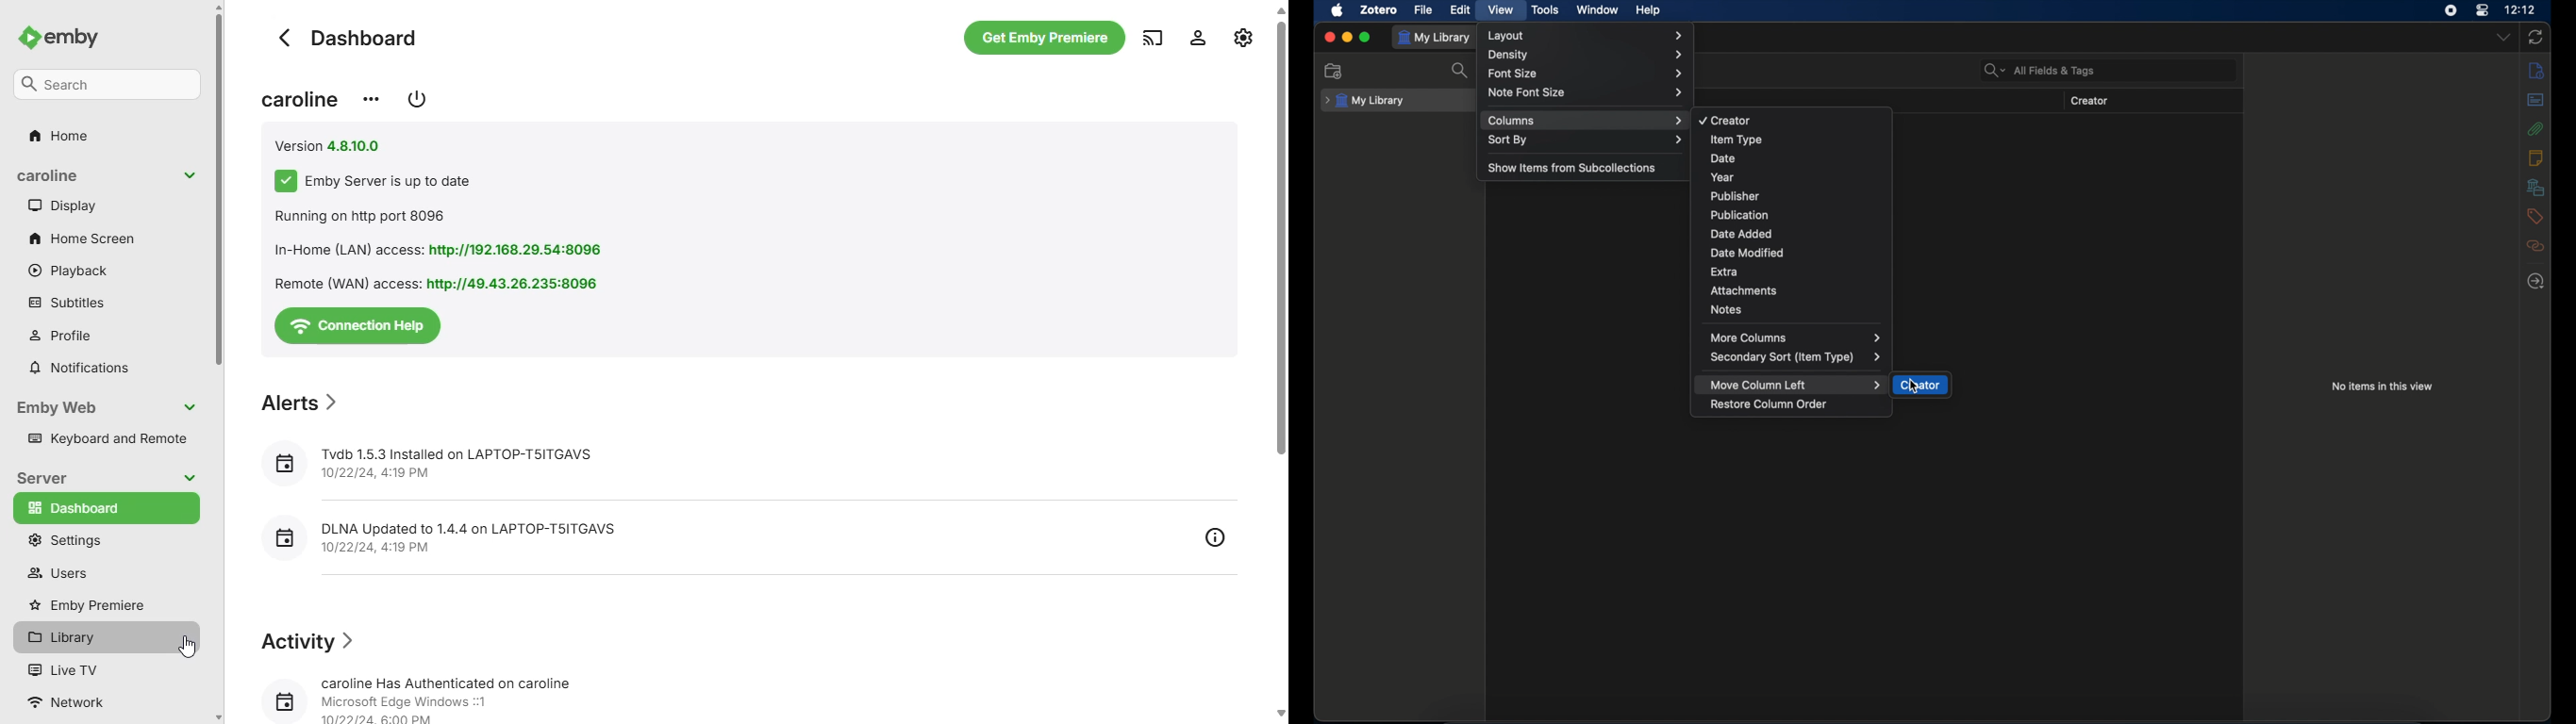 The width and height of the screenshot is (2576, 728). What do you see at coordinates (1499, 9) in the screenshot?
I see `view` at bounding box center [1499, 9].